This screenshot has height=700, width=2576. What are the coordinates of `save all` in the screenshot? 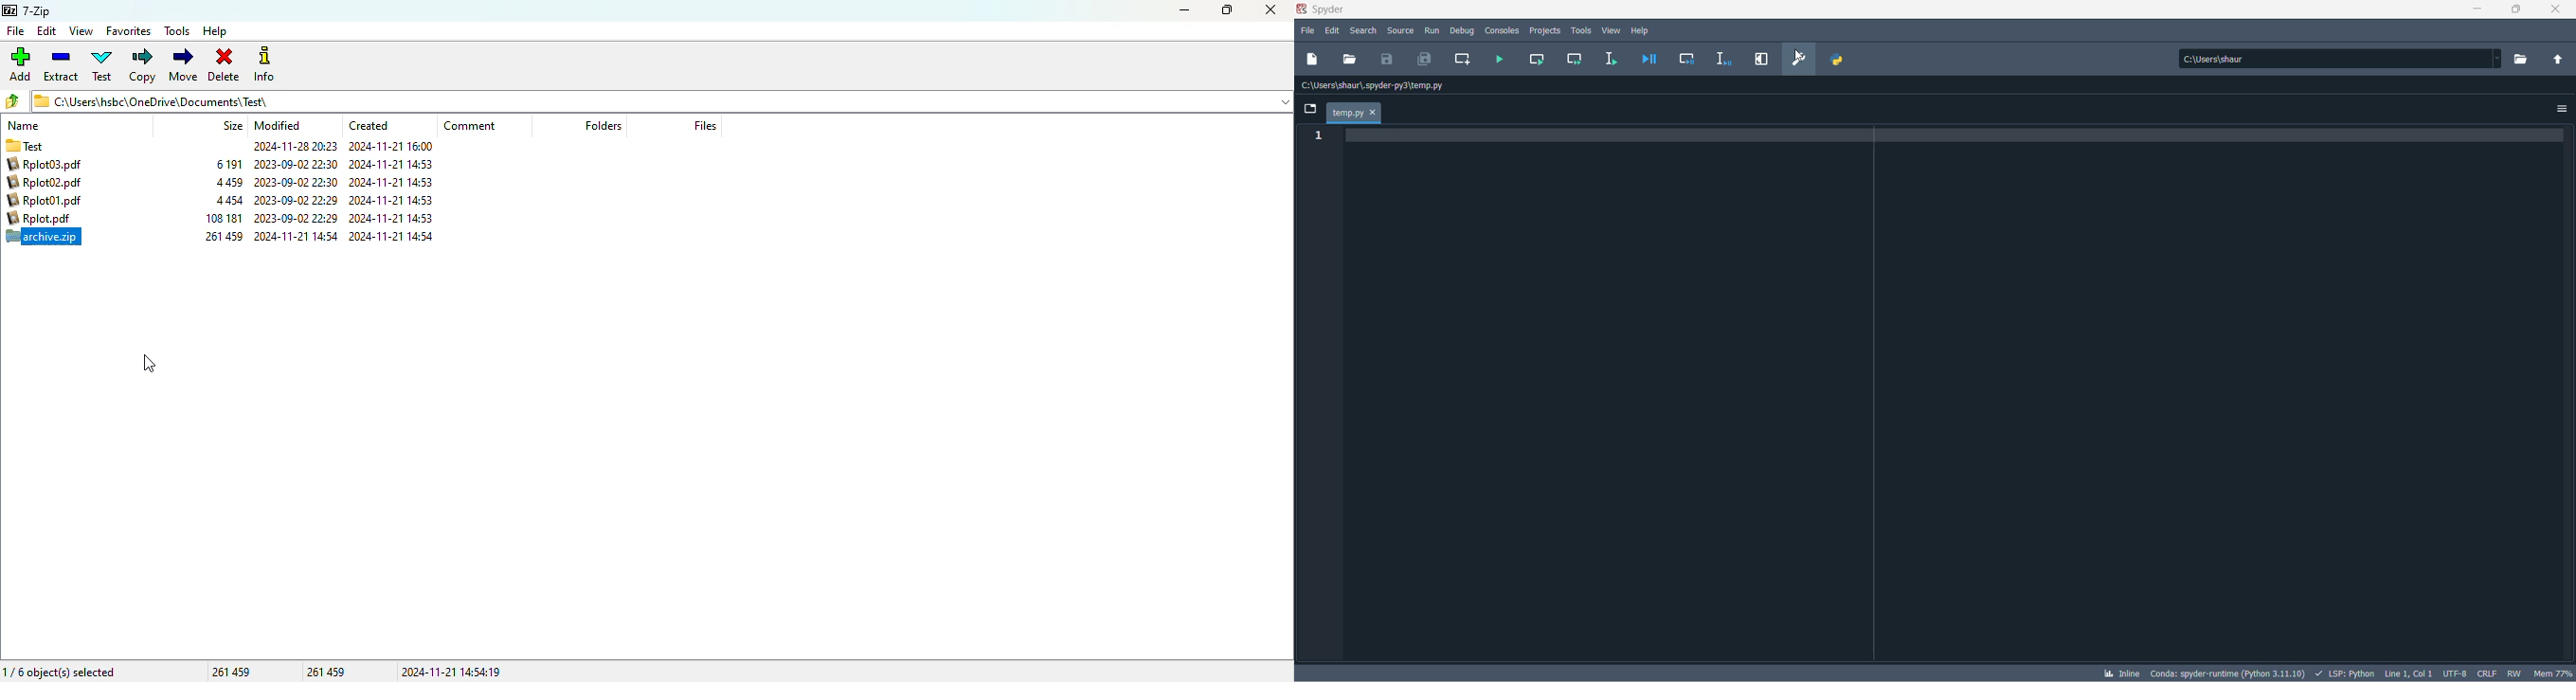 It's located at (1423, 60).